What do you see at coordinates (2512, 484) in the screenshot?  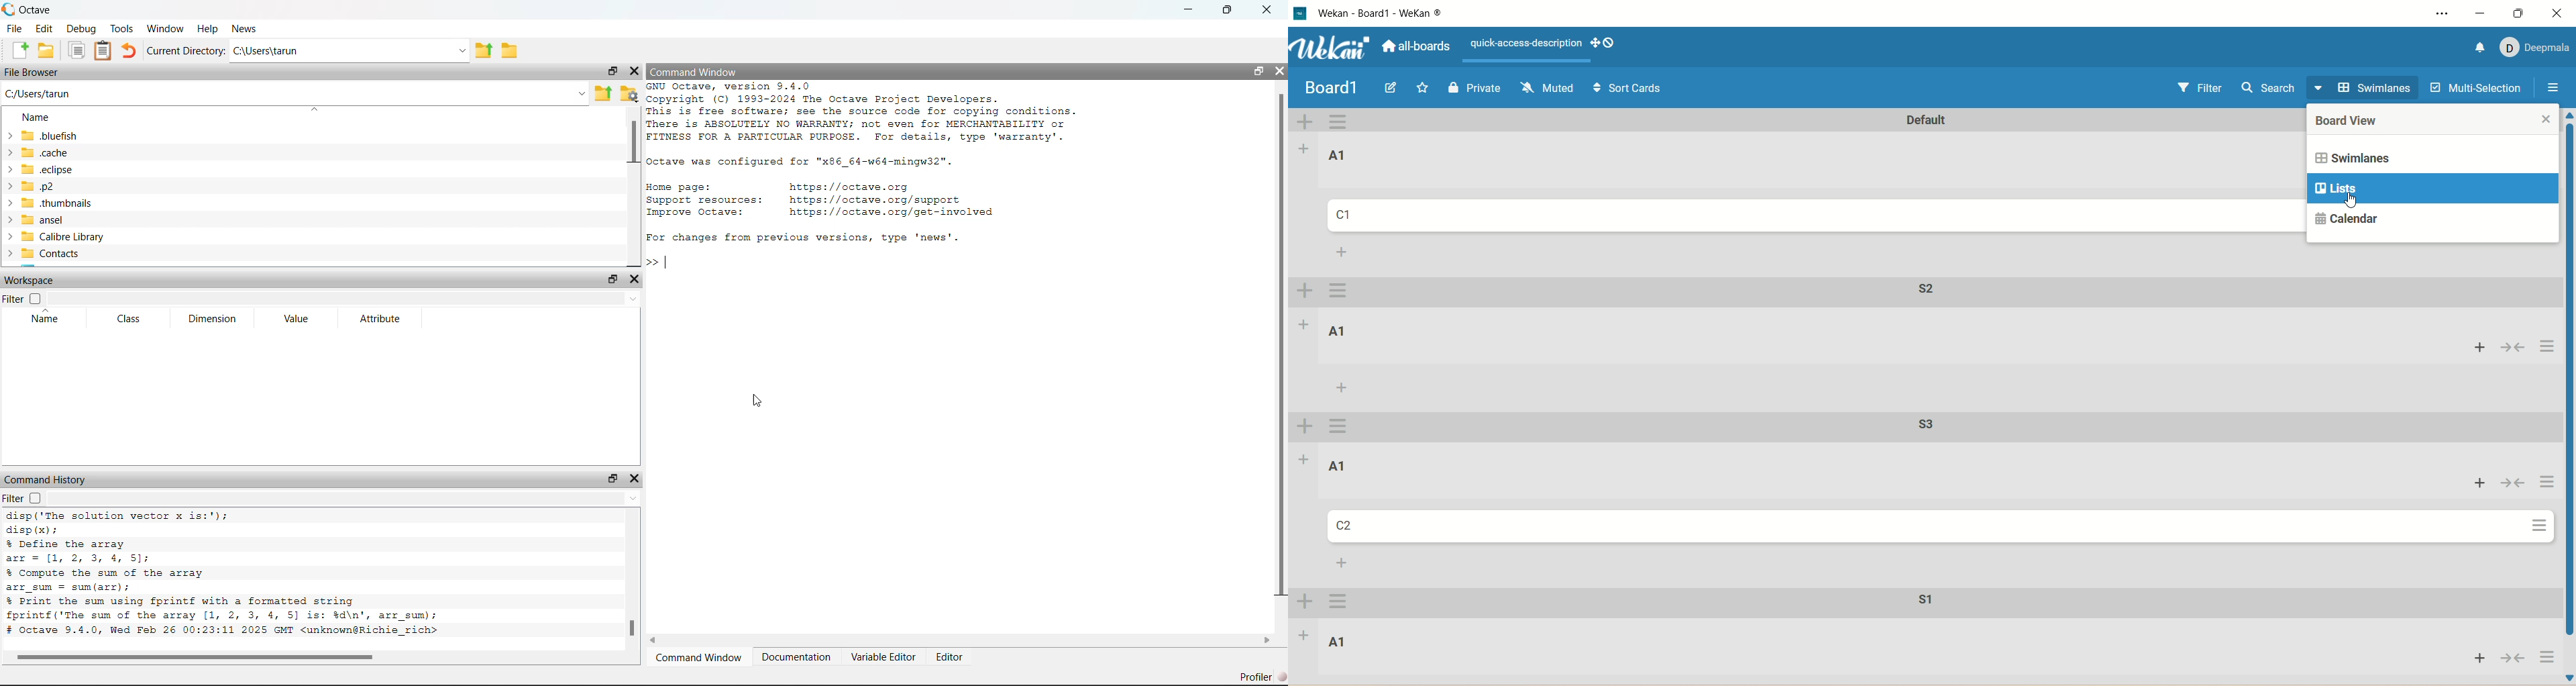 I see `collapse` at bounding box center [2512, 484].